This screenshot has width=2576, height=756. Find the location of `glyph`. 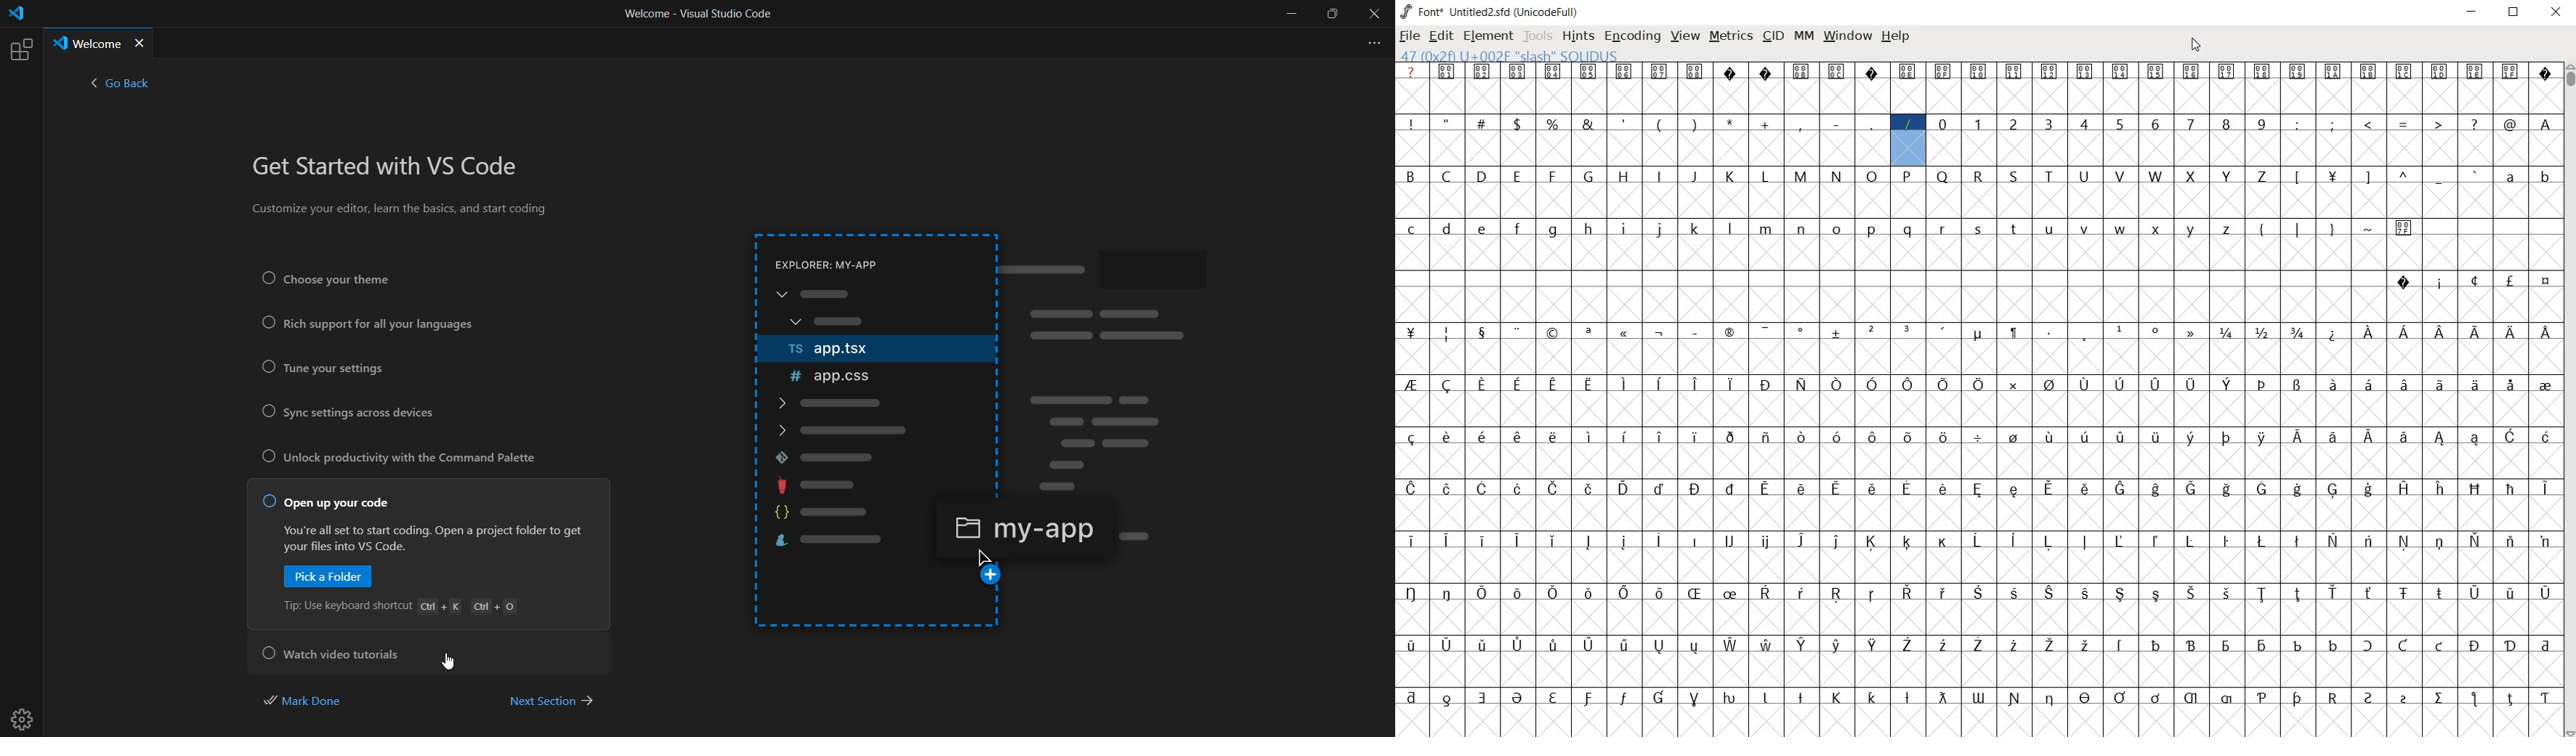

glyph is located at coordinates (2511, 70).